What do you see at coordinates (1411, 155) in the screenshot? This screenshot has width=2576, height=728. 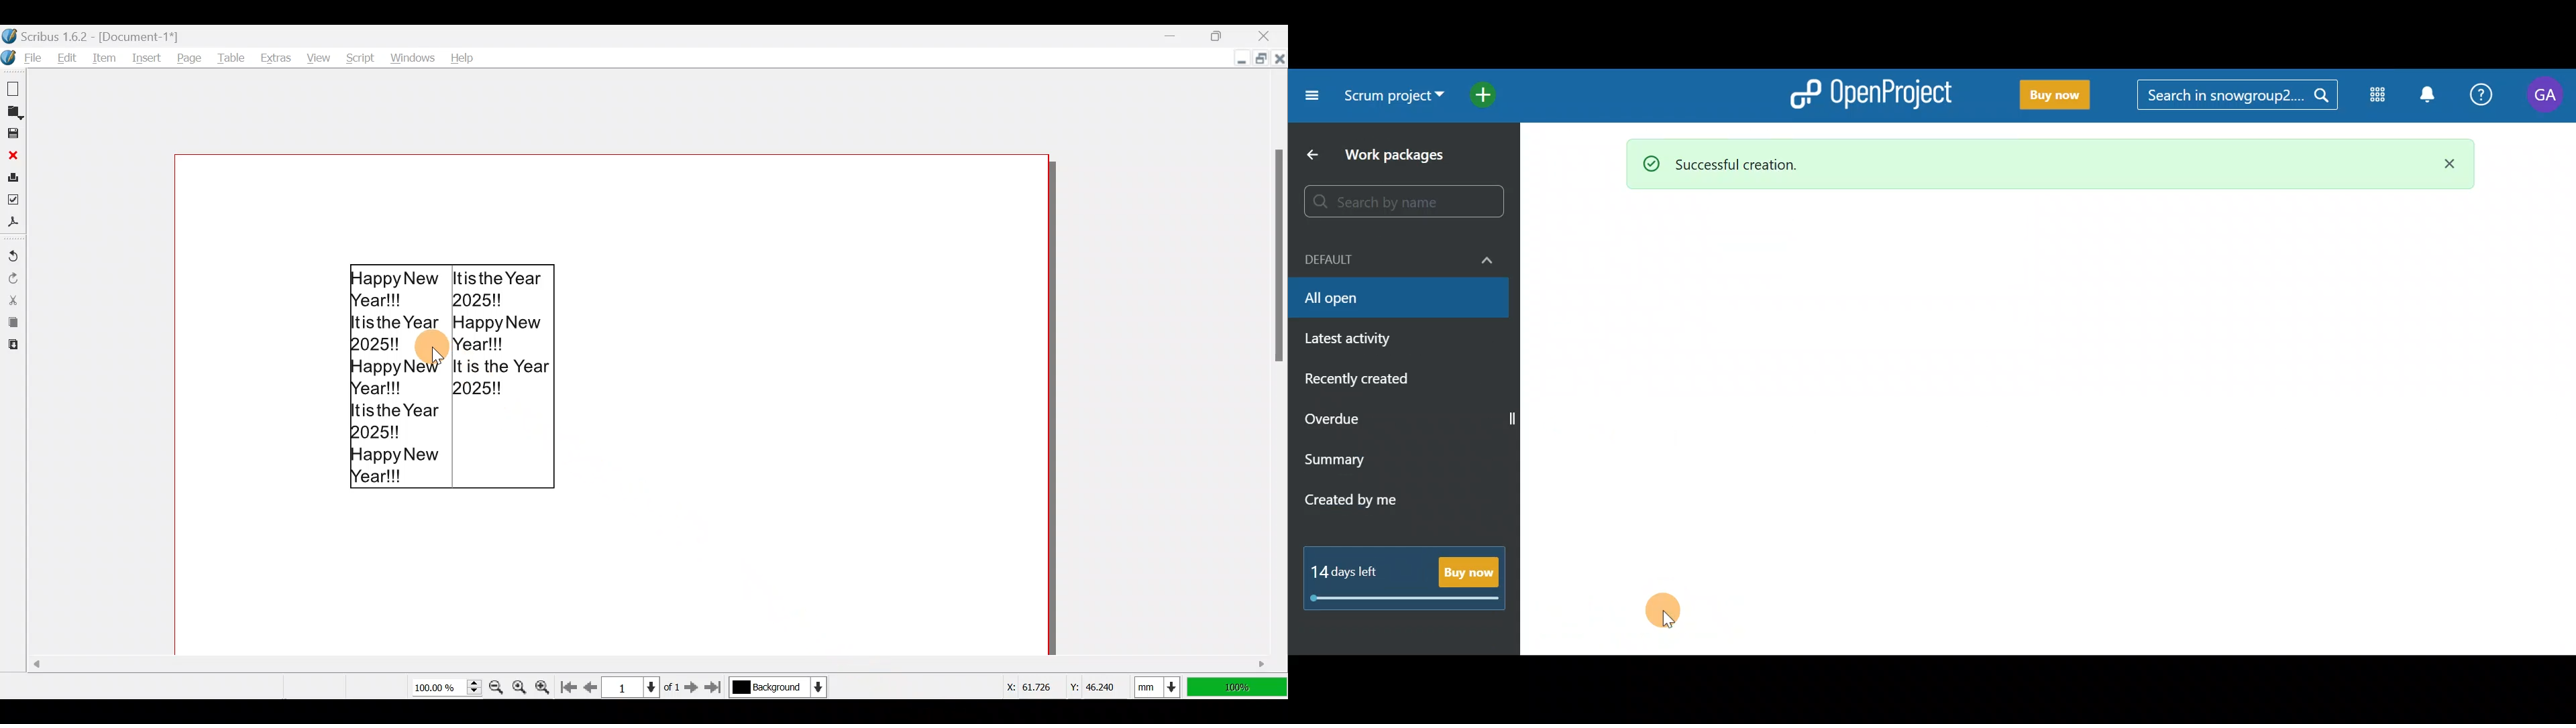 I see `Work packages` at bounding box center [1411, 155].